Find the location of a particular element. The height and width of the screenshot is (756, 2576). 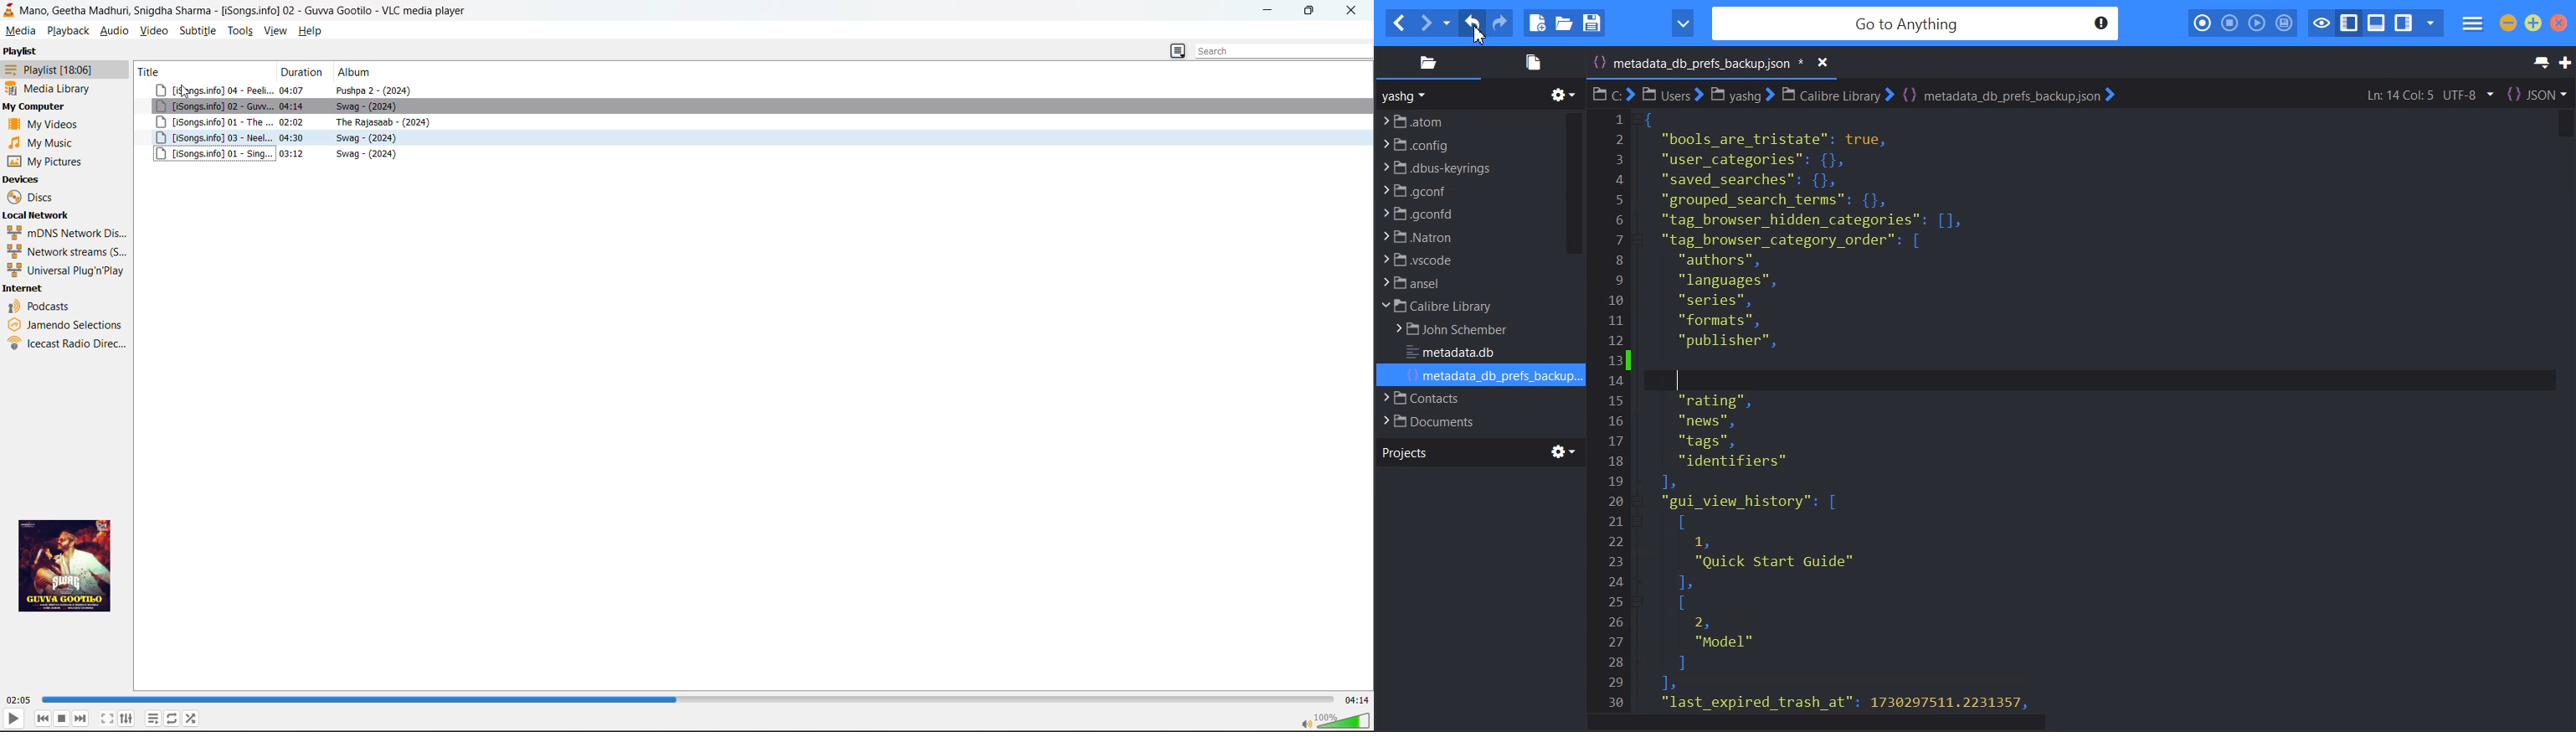

search is located at coordinates (1279, 52).